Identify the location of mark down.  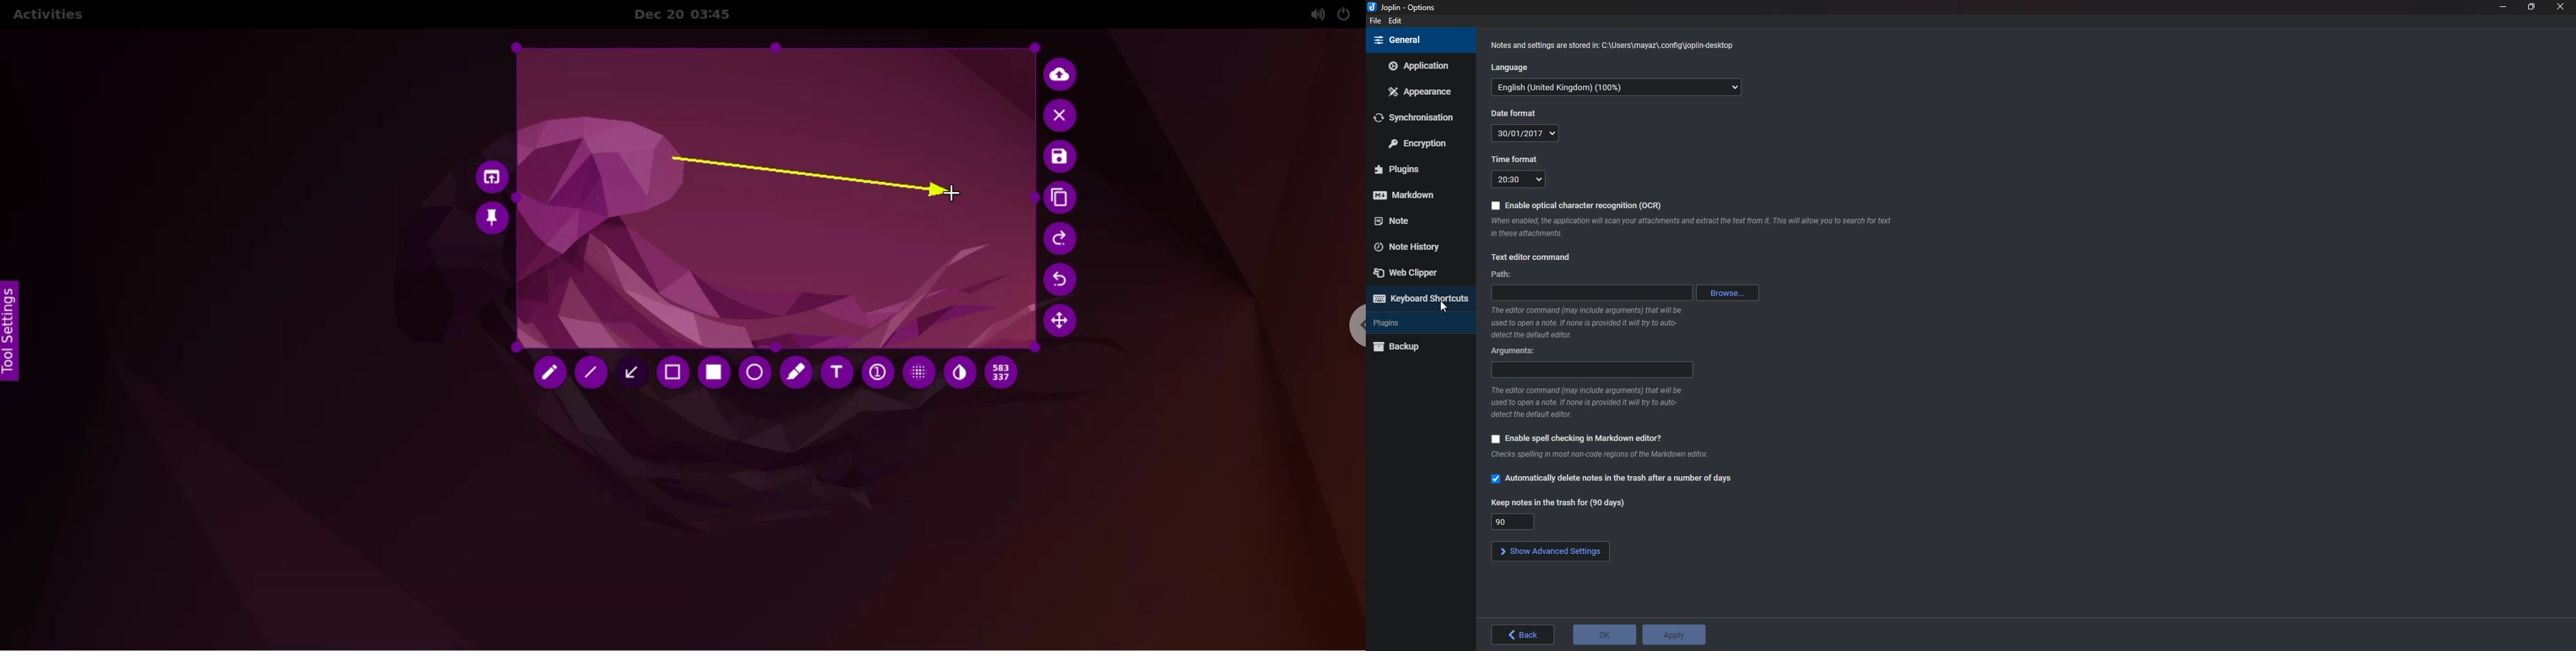
(1414, 194).